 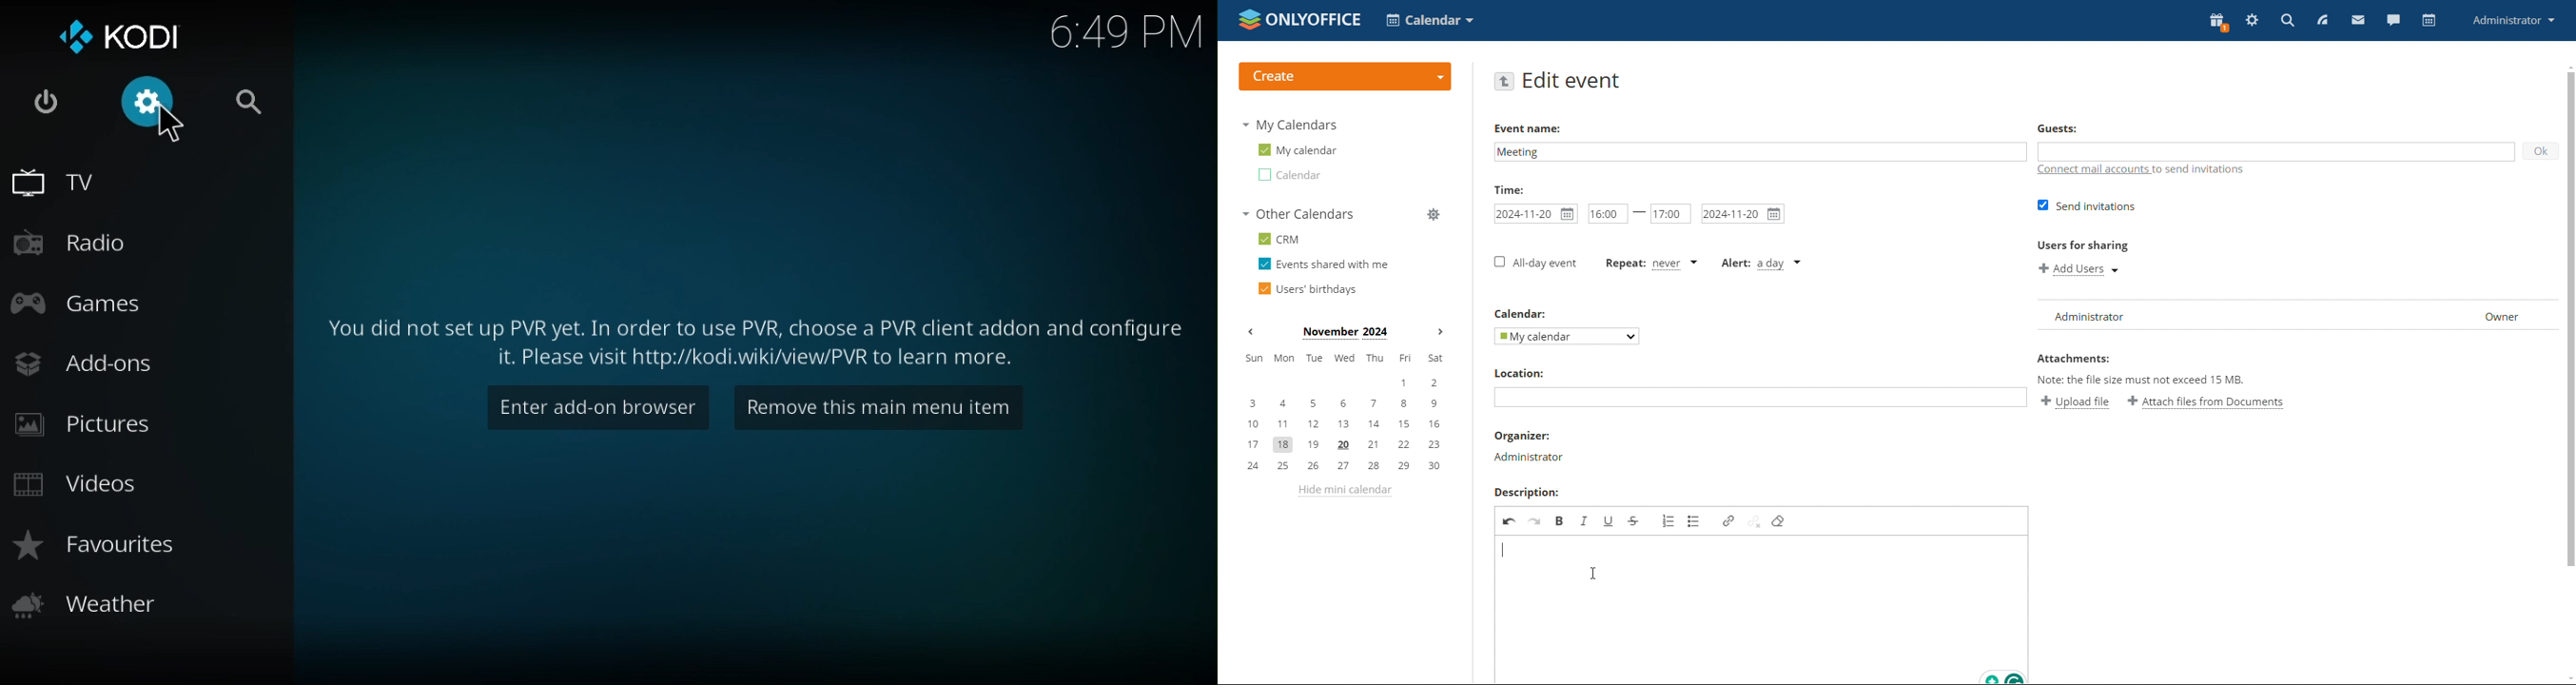 What do you see at coordinates (88, 302) in the screenshot?
I see `Games` at bounding box center [88, 302].